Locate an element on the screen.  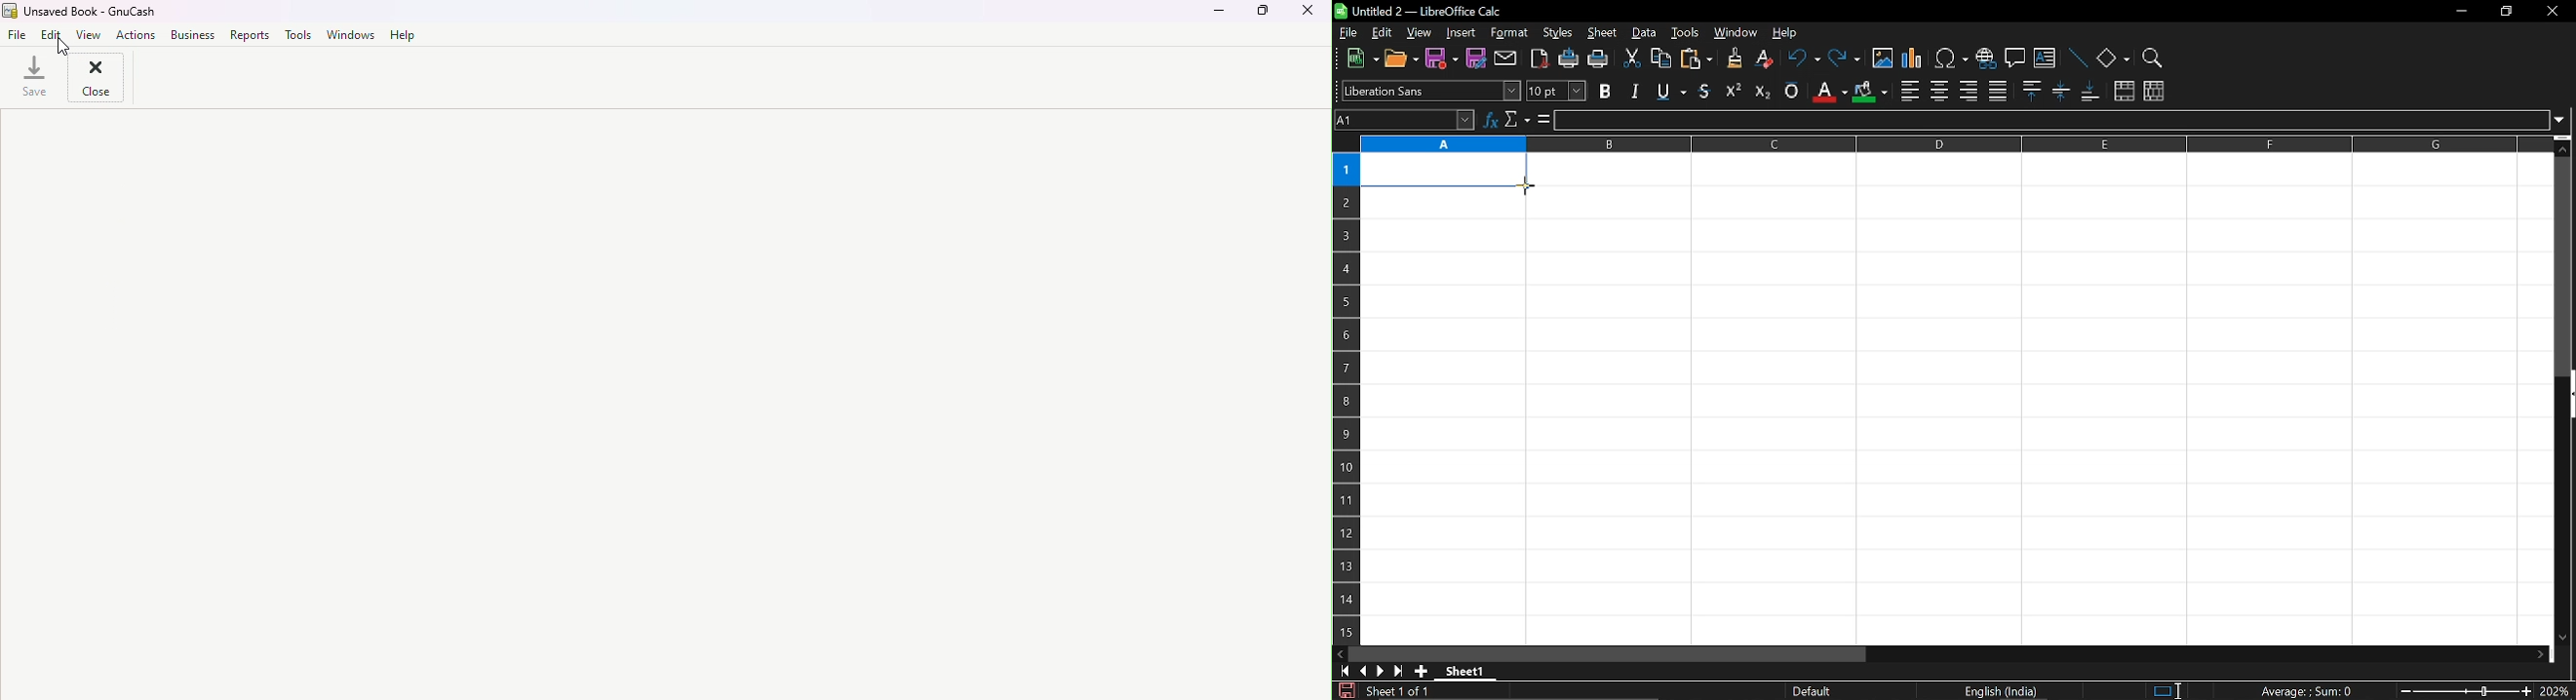
export as pdf is located at coordinates (1536, 58).